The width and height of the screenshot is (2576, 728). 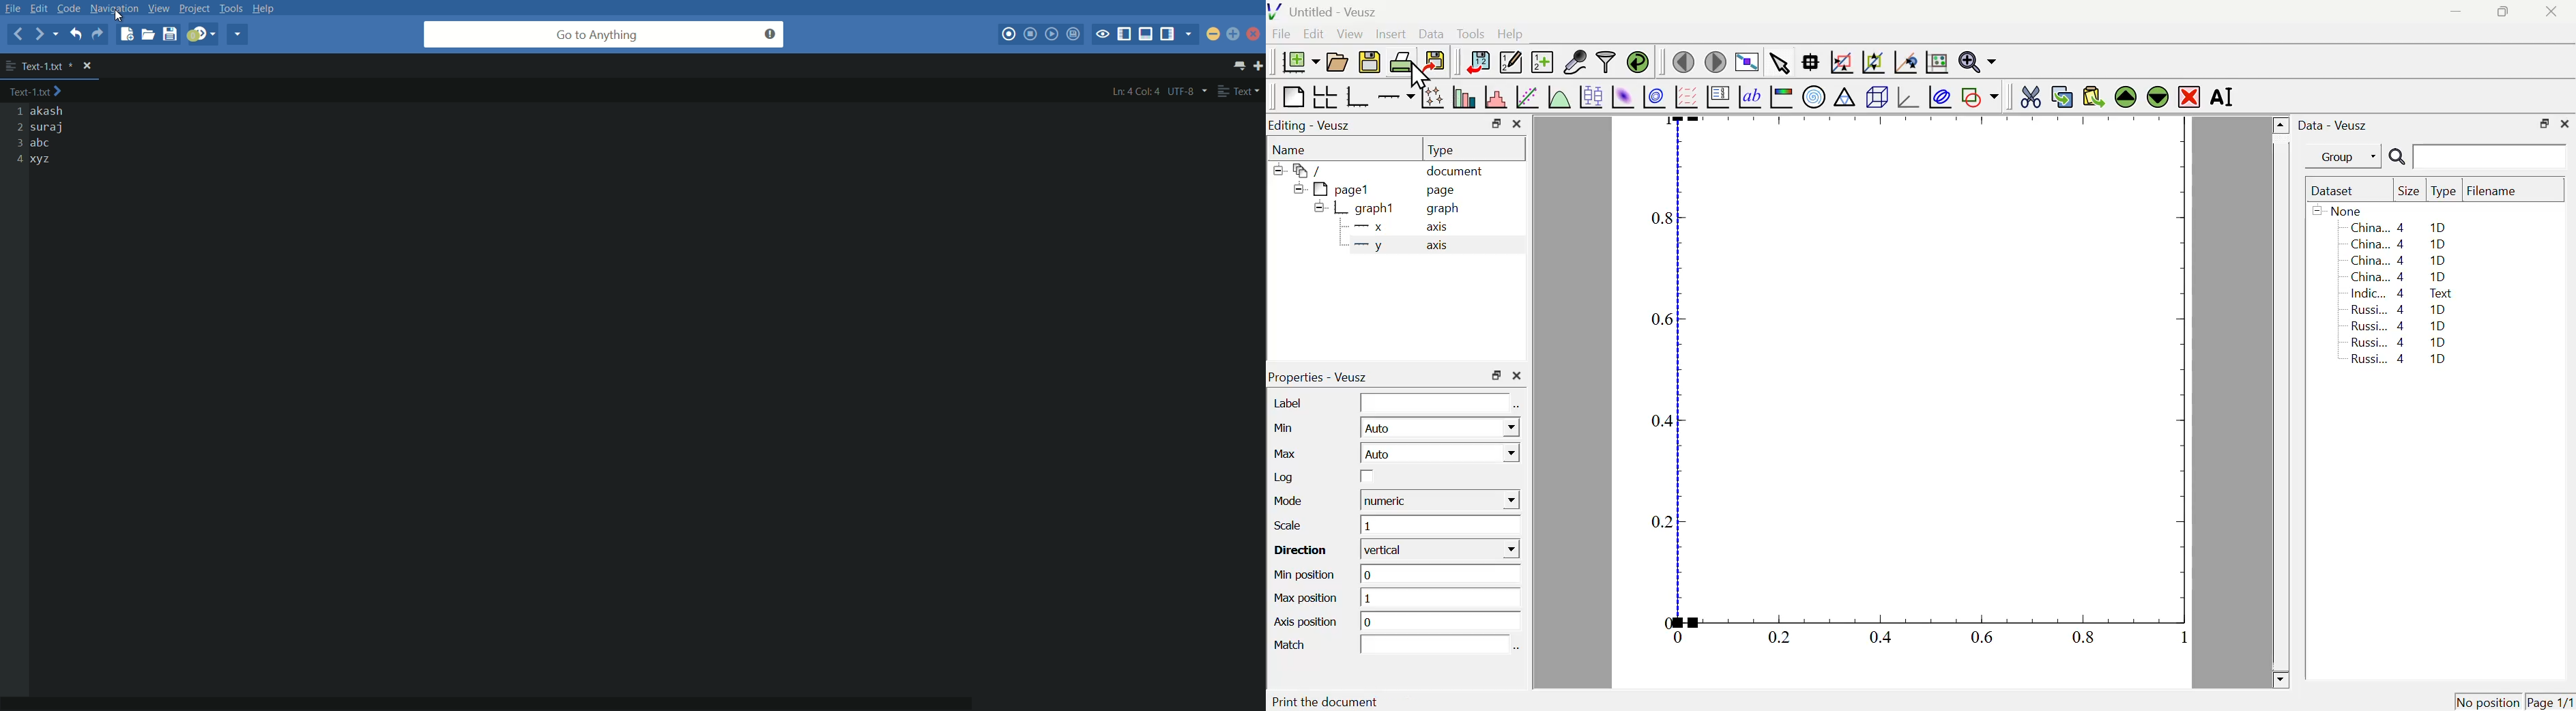 What do you see at coordinates (2347, 158) in the screenshot?
I see `Group` at bounding box center [2347, 158].